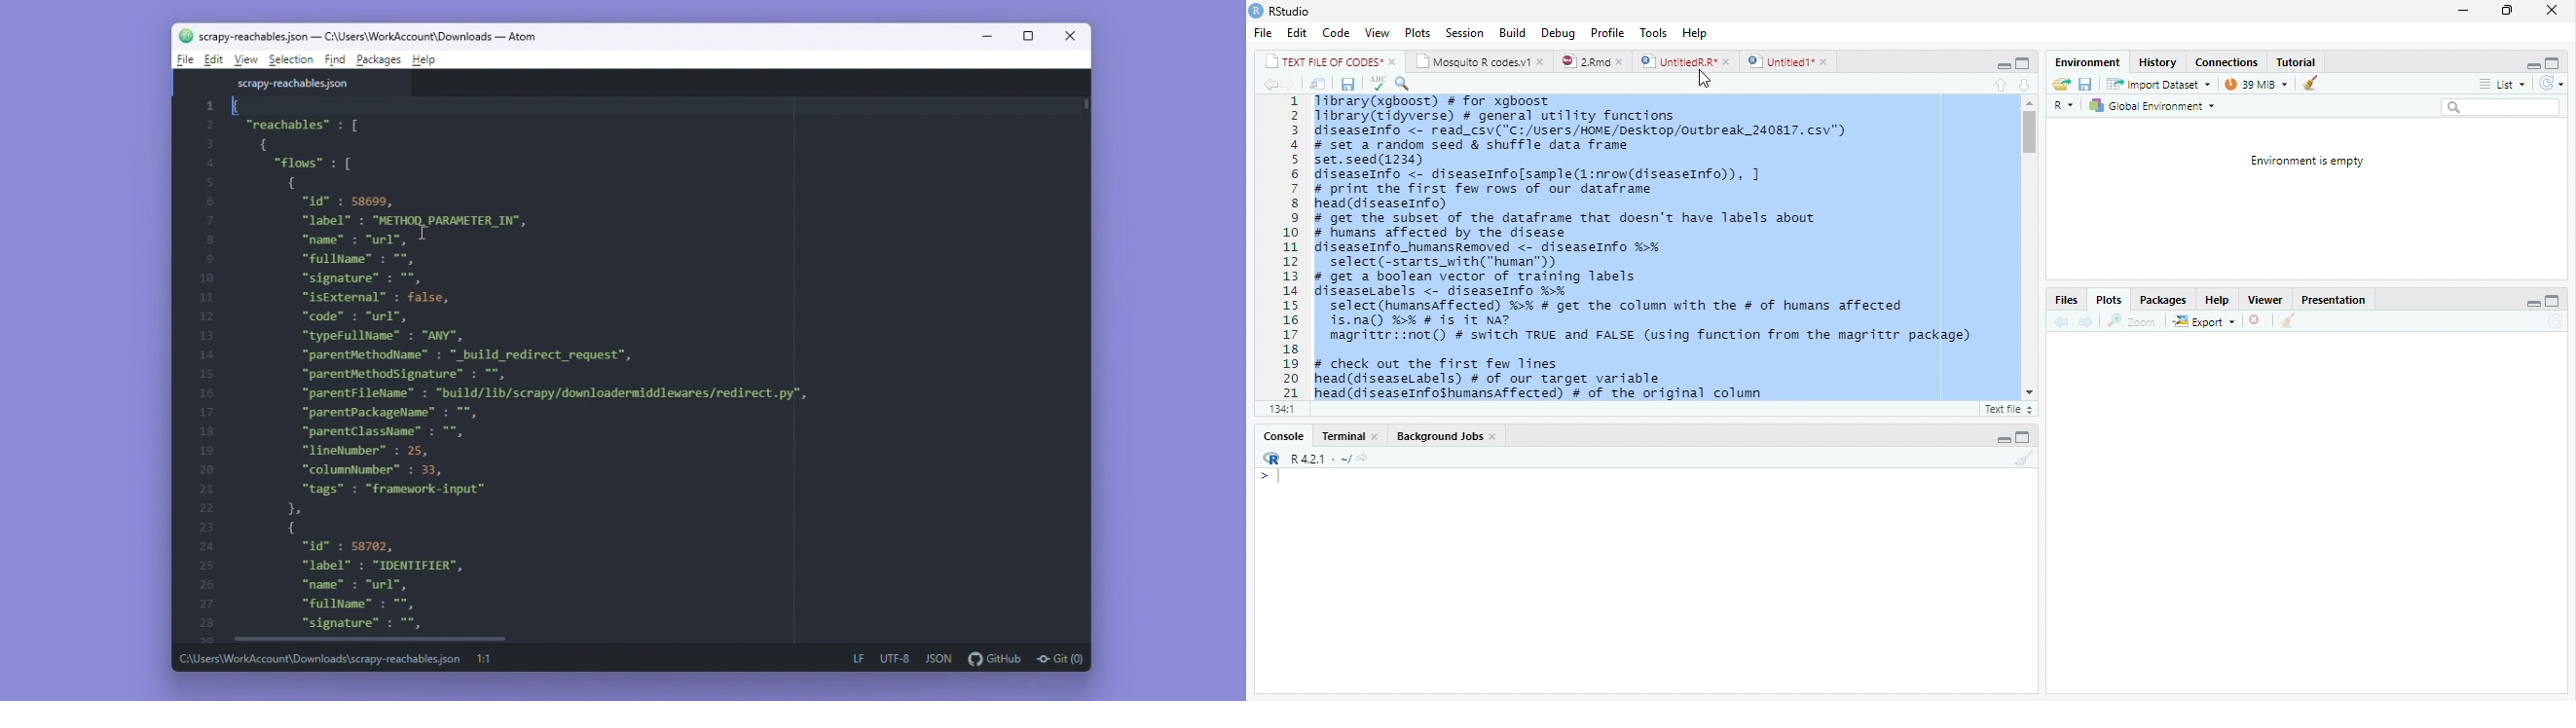  What do you see at coordinates (1543, 378) in the screenshot?
I see `# check out the first few Tines
head(diseaseLabels) # of our target variable
head(diseaseInfoShumansaffected) # of the original column` at bounding box center [1543, 378].